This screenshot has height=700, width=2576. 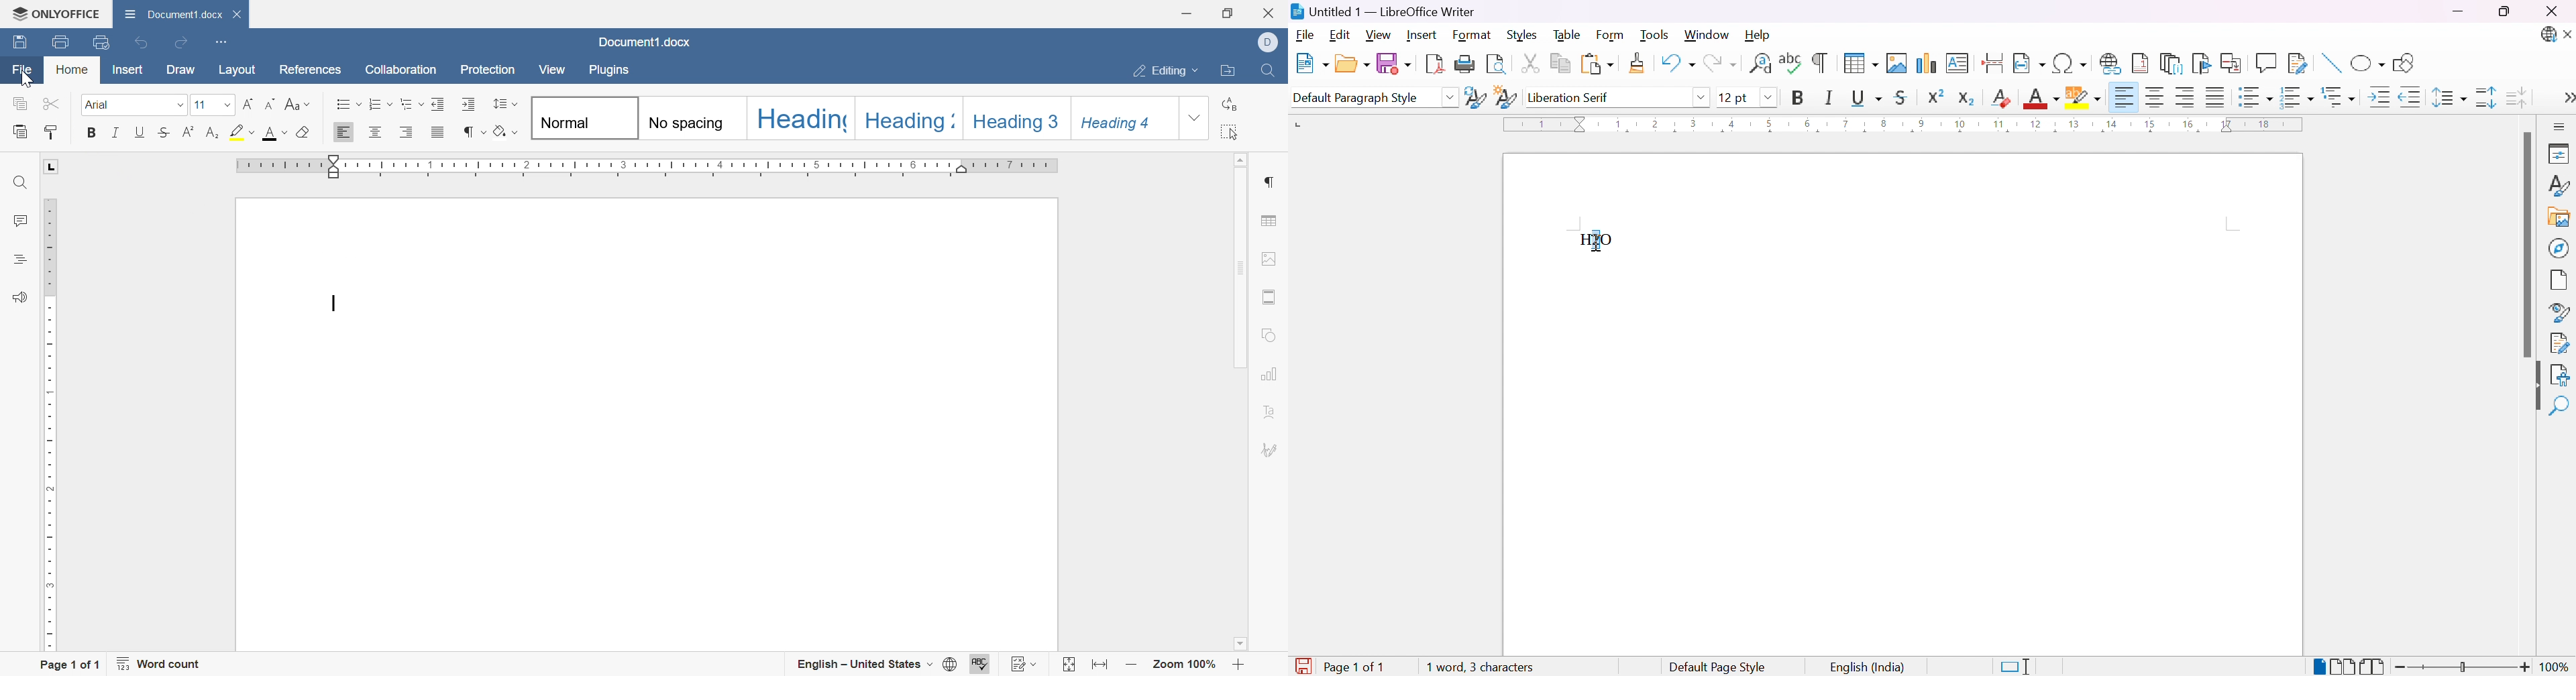 What do you see at coordinates (1657, 36) in the screenshot?
I see `Tools` at bounding box center [1657, 36].